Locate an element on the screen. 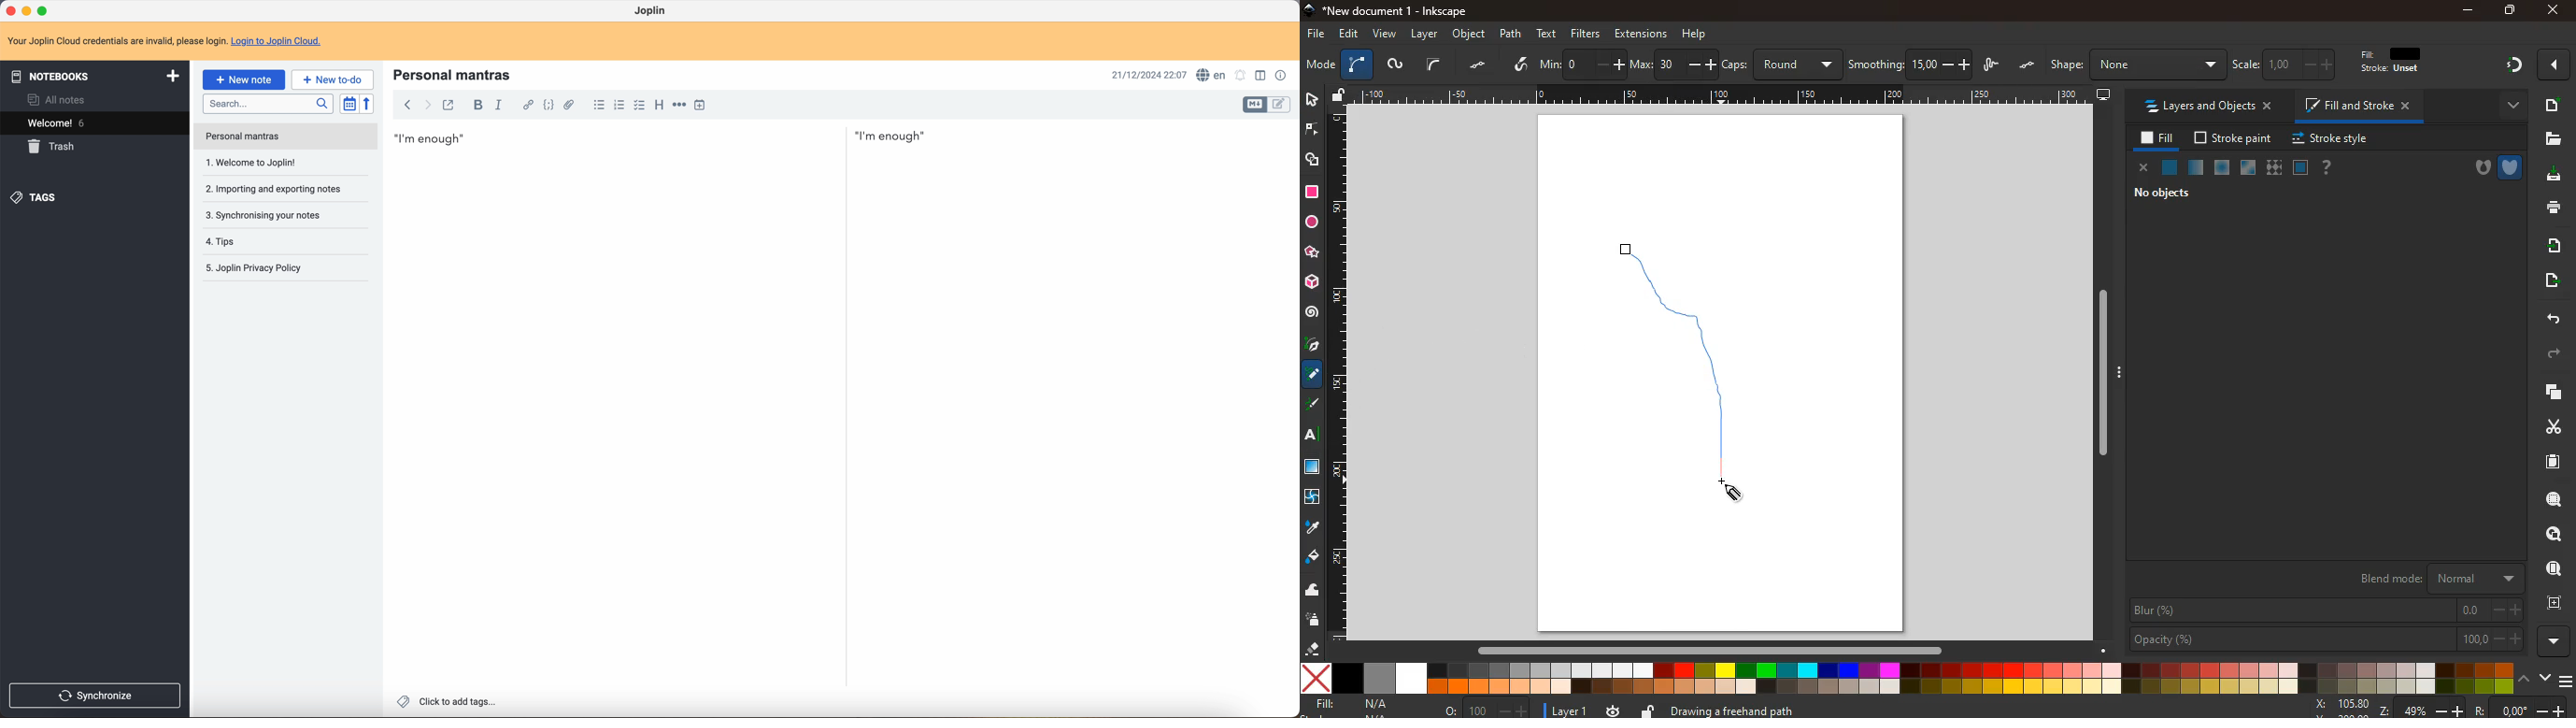 This screenshot has width=2576, height=728. up is located at coordinates (2524, 678).